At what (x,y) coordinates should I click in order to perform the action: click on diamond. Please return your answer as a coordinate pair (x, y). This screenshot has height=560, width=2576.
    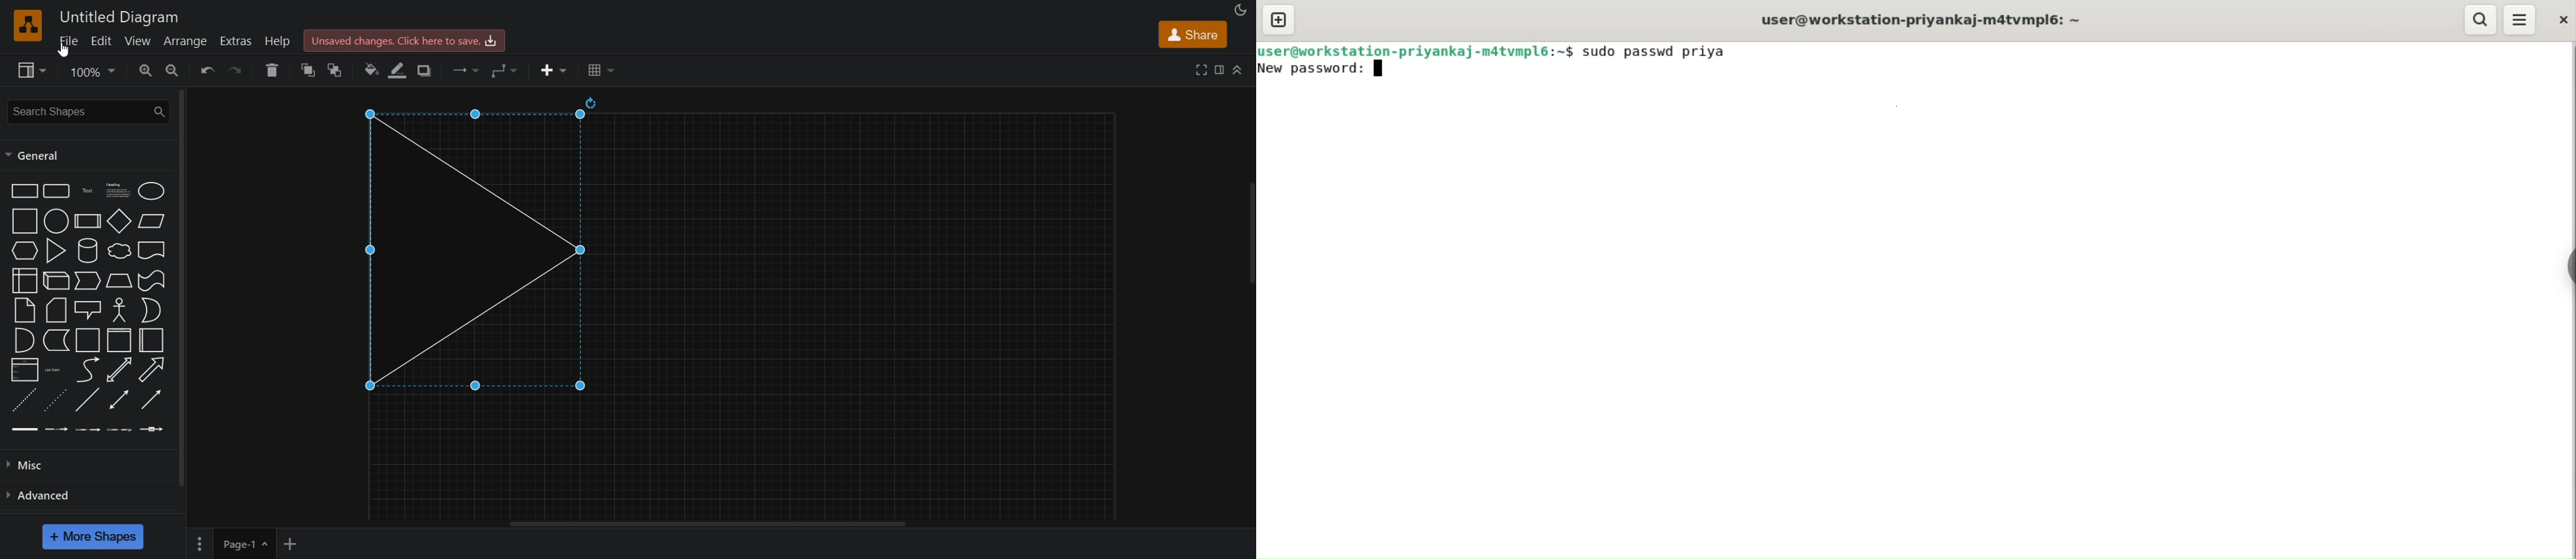
    Looking at the image, I should click on (119, 221).